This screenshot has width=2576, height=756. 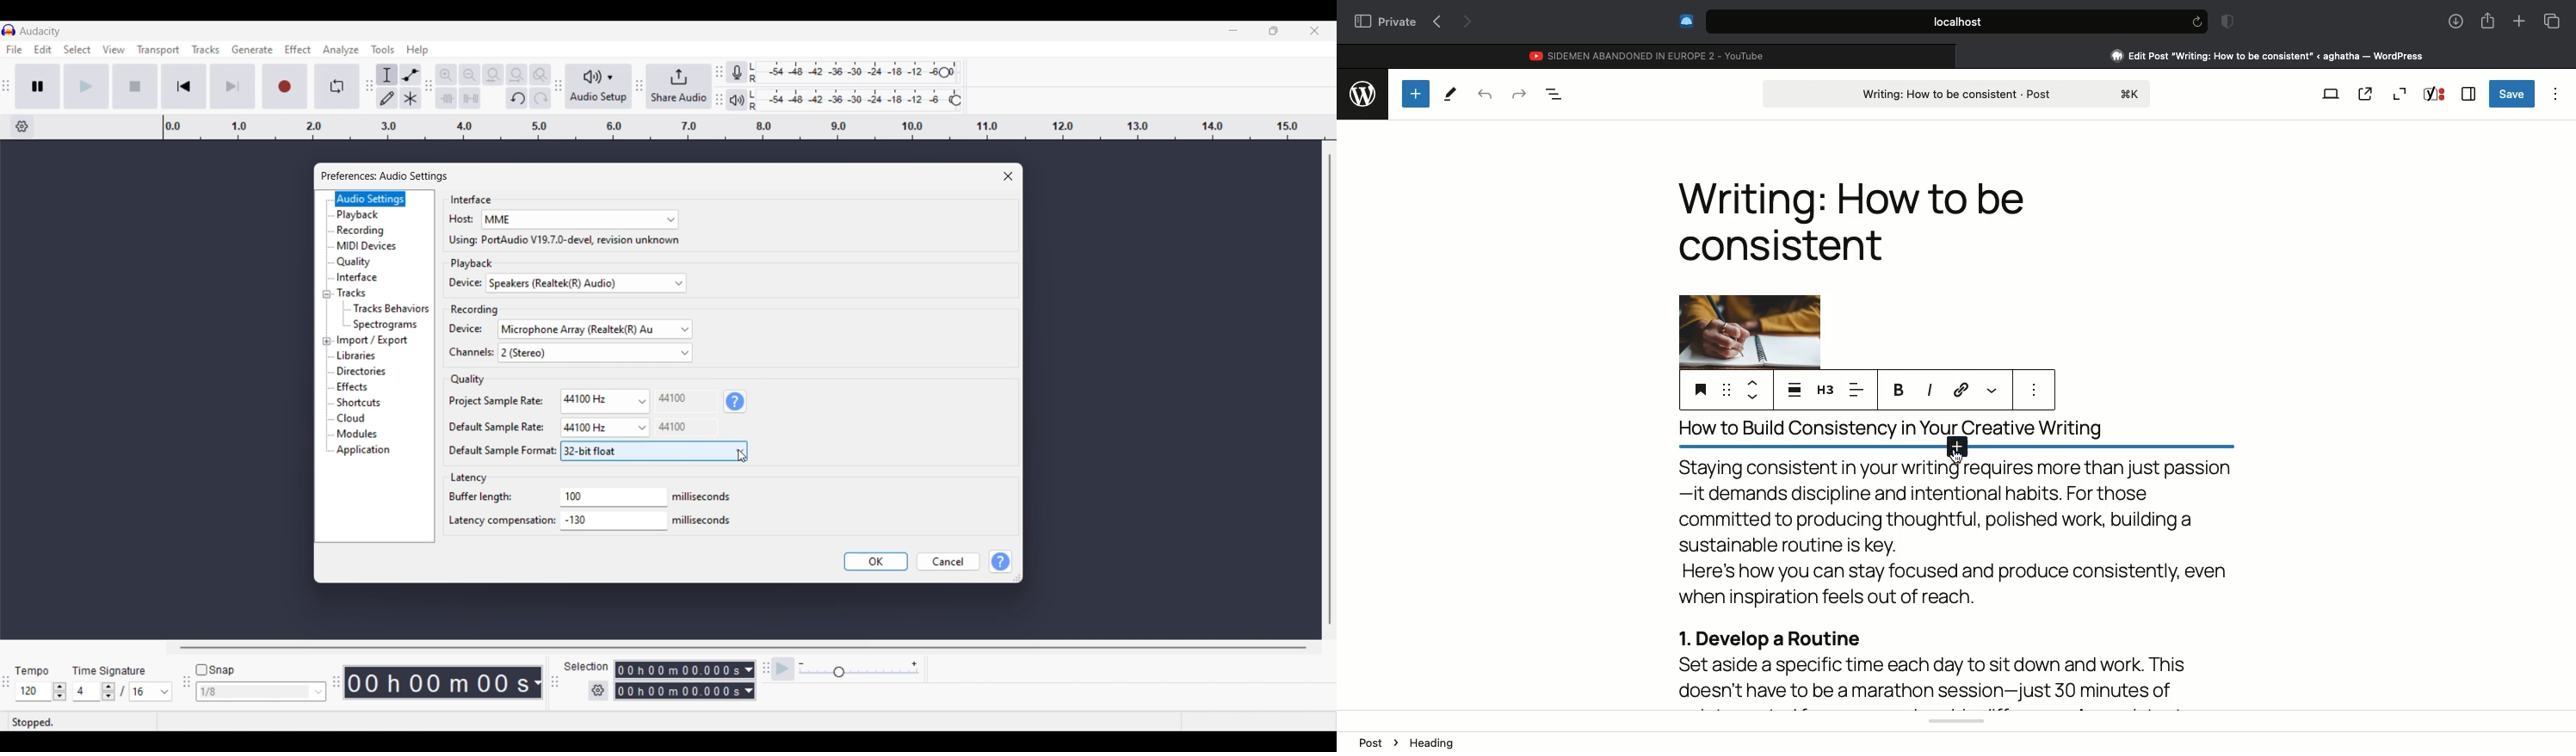 What do you see at coordinates (1234, 31) in the screenshot?
I see `Minimize` at bounding box center [1234, 31].